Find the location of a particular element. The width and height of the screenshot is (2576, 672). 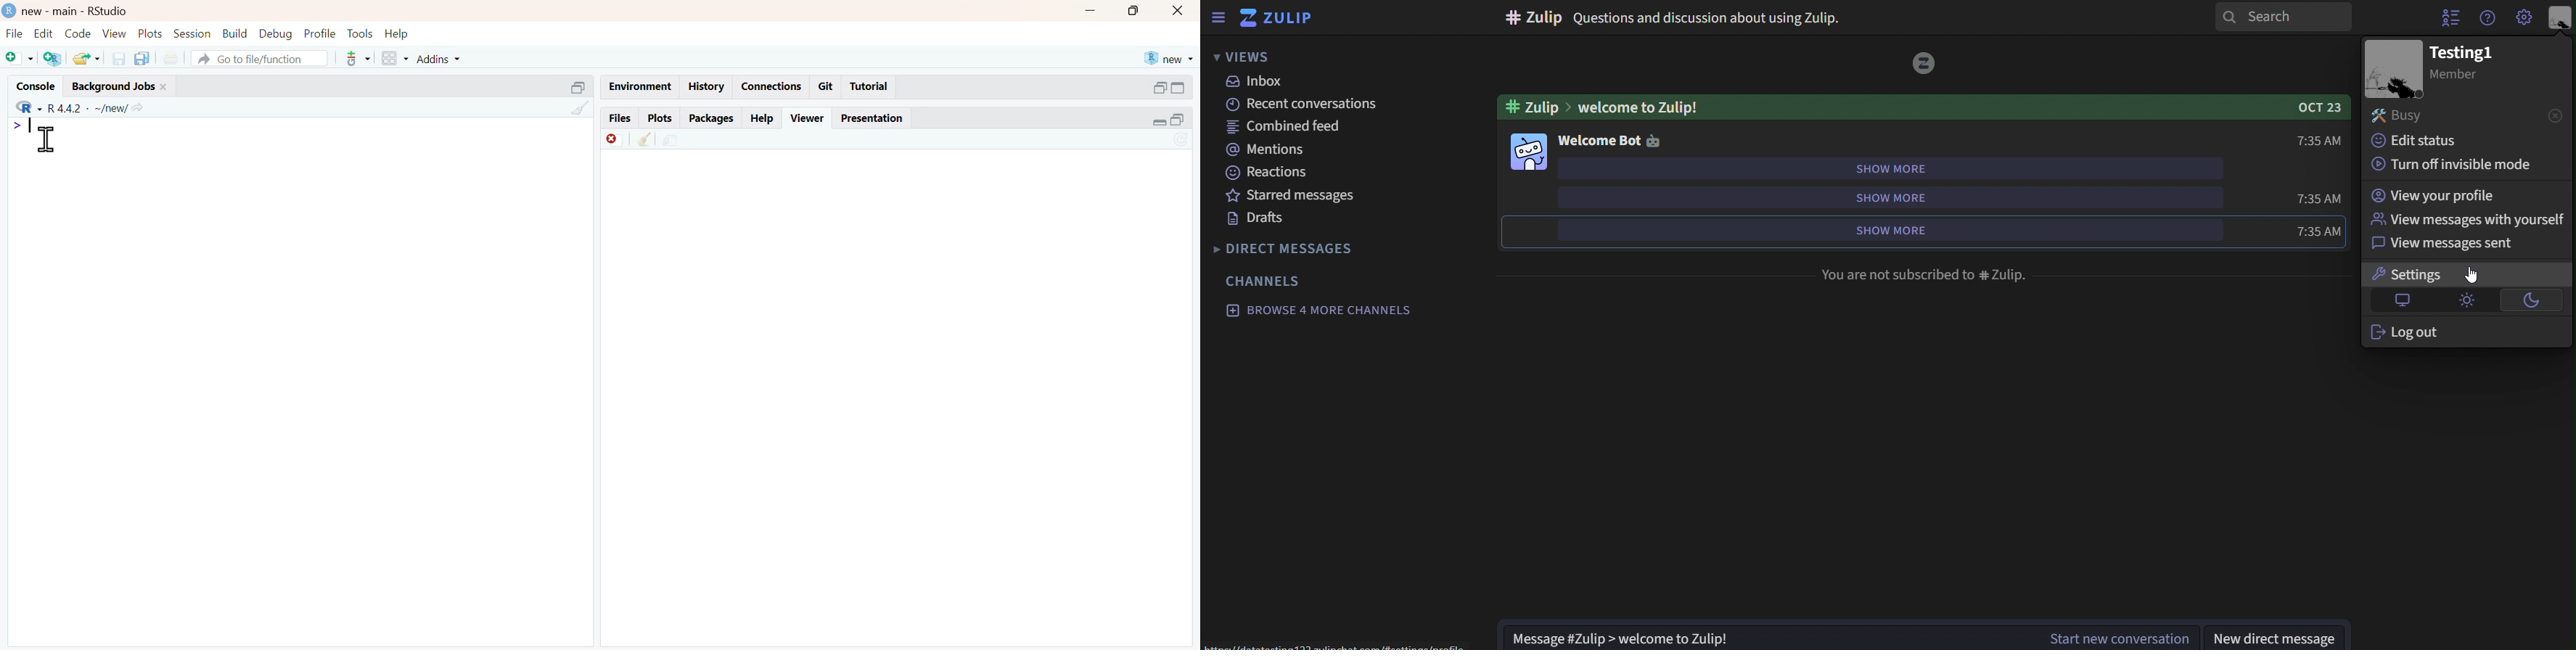

view is located at coordinates (115, 33).